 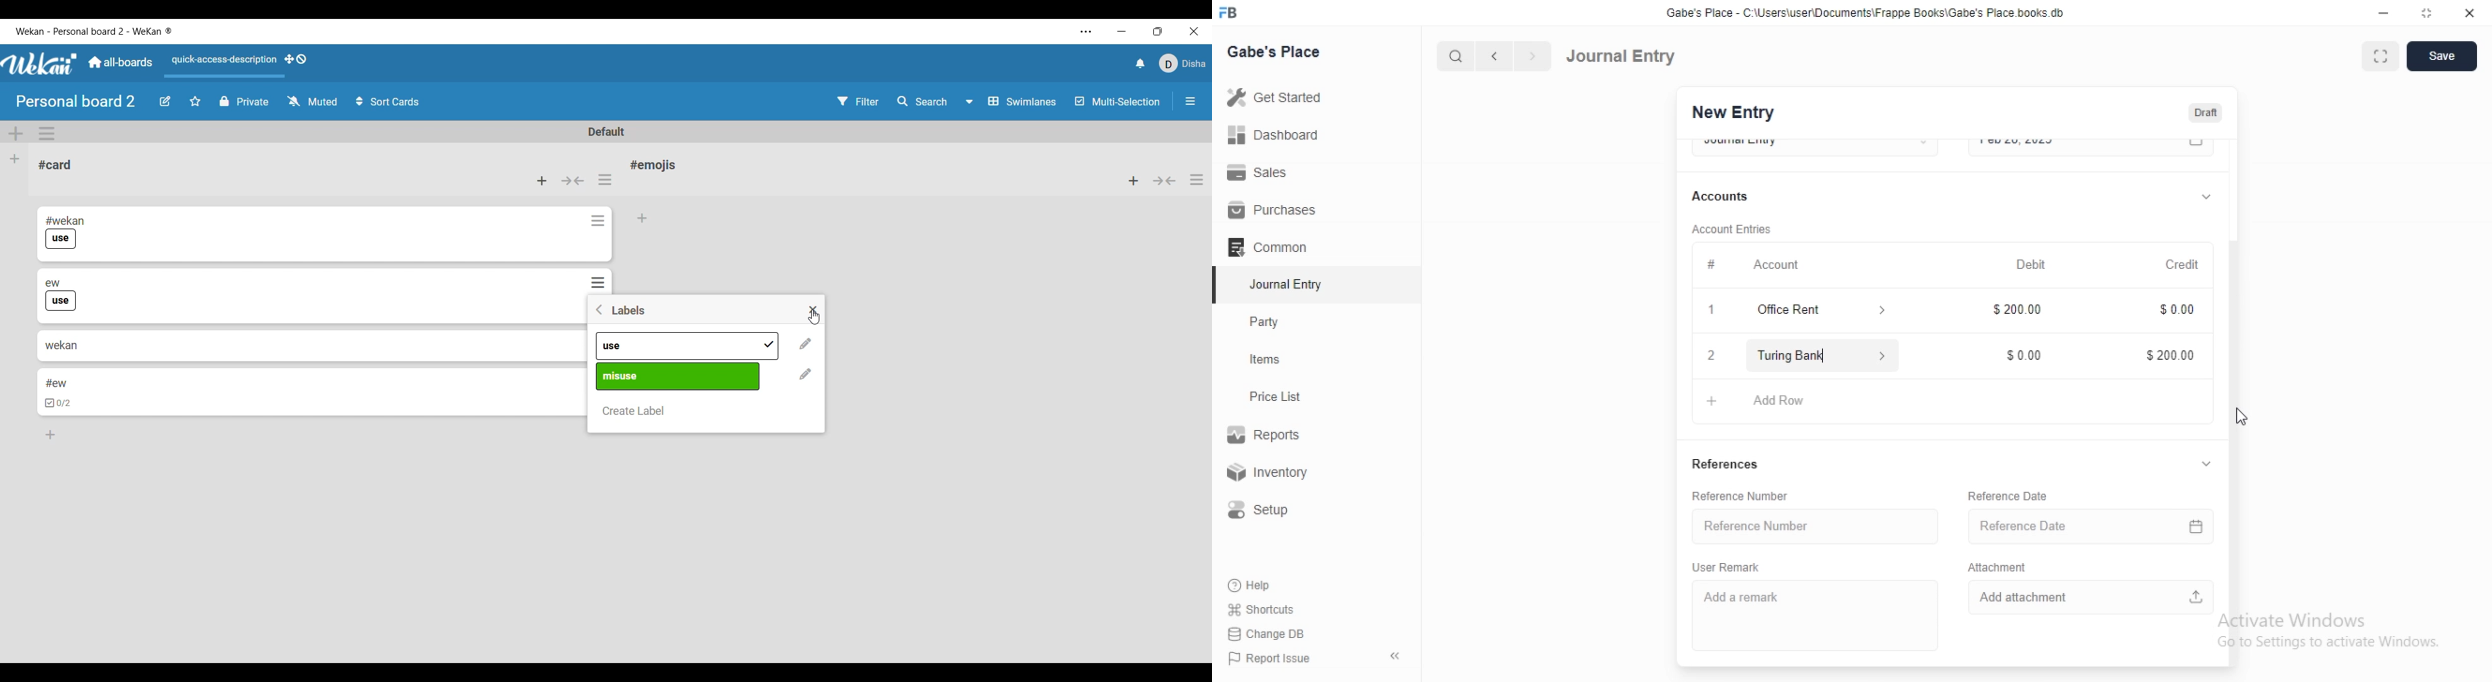 What do you see at coordinates (1750, 596) in the screenshot?
I see `Add a remark` at bounding box center [1750, 596].